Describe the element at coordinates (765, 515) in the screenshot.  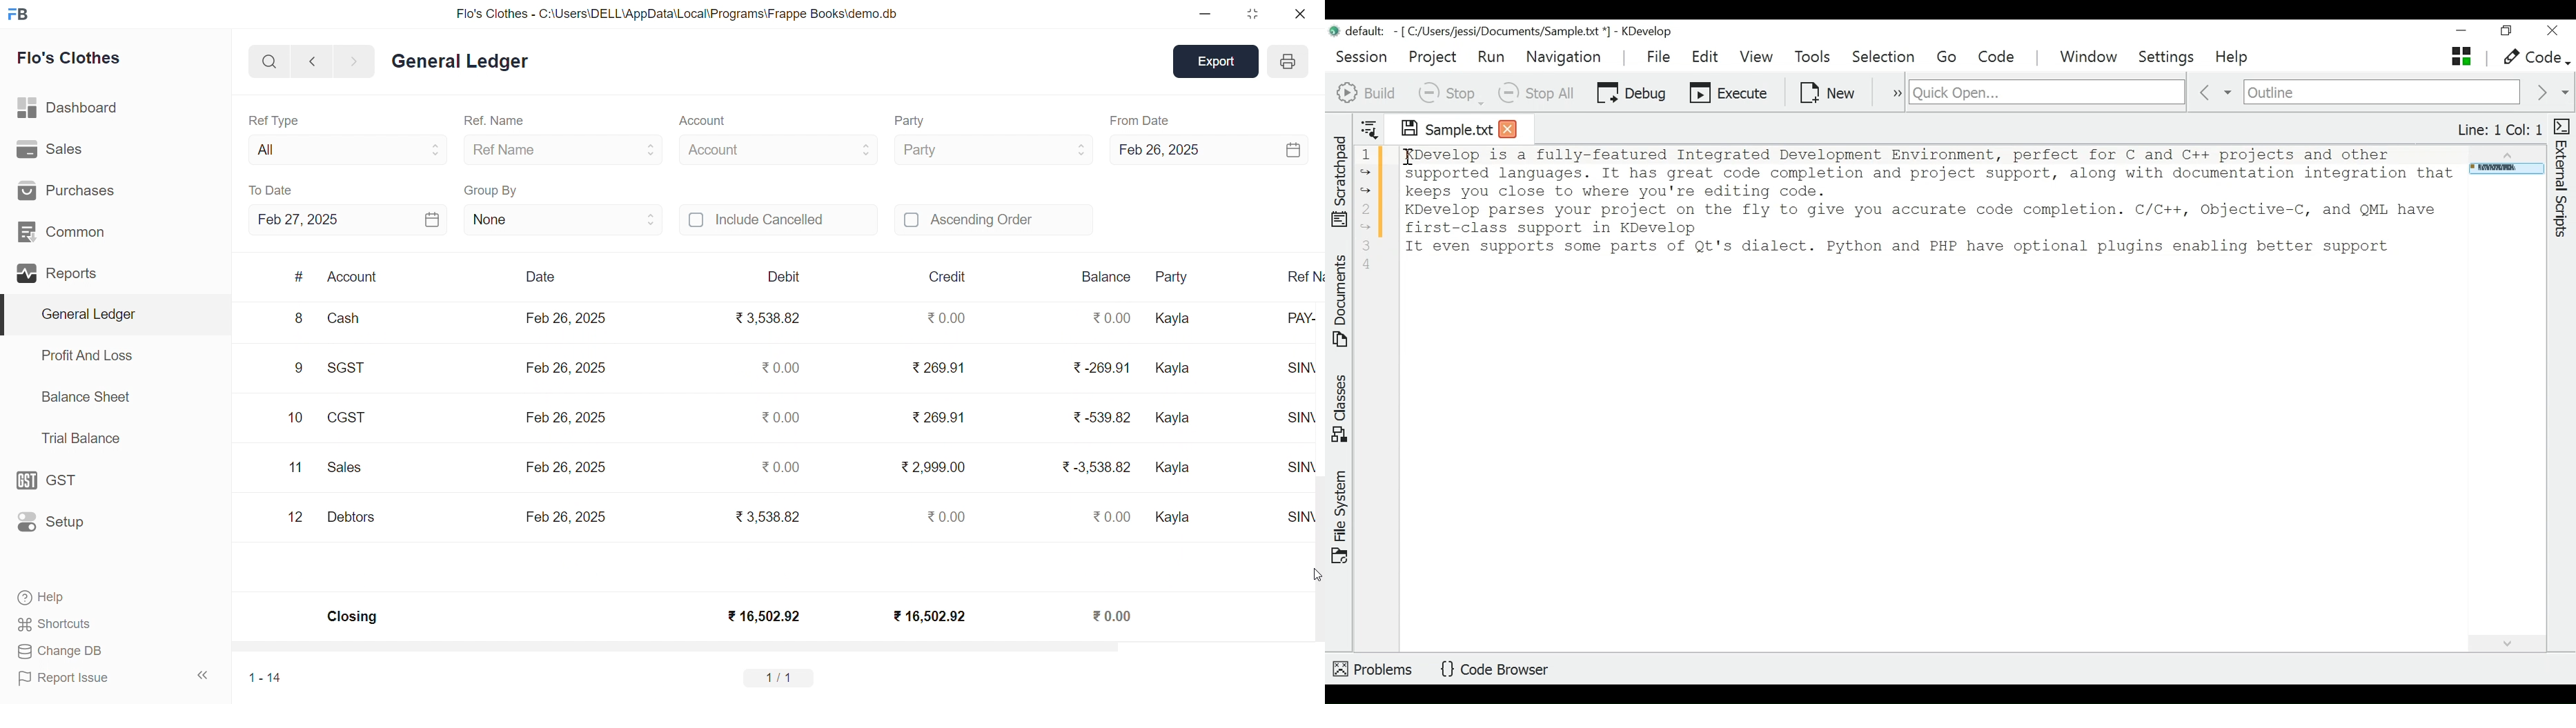
I see `₹3538.82` at that location.